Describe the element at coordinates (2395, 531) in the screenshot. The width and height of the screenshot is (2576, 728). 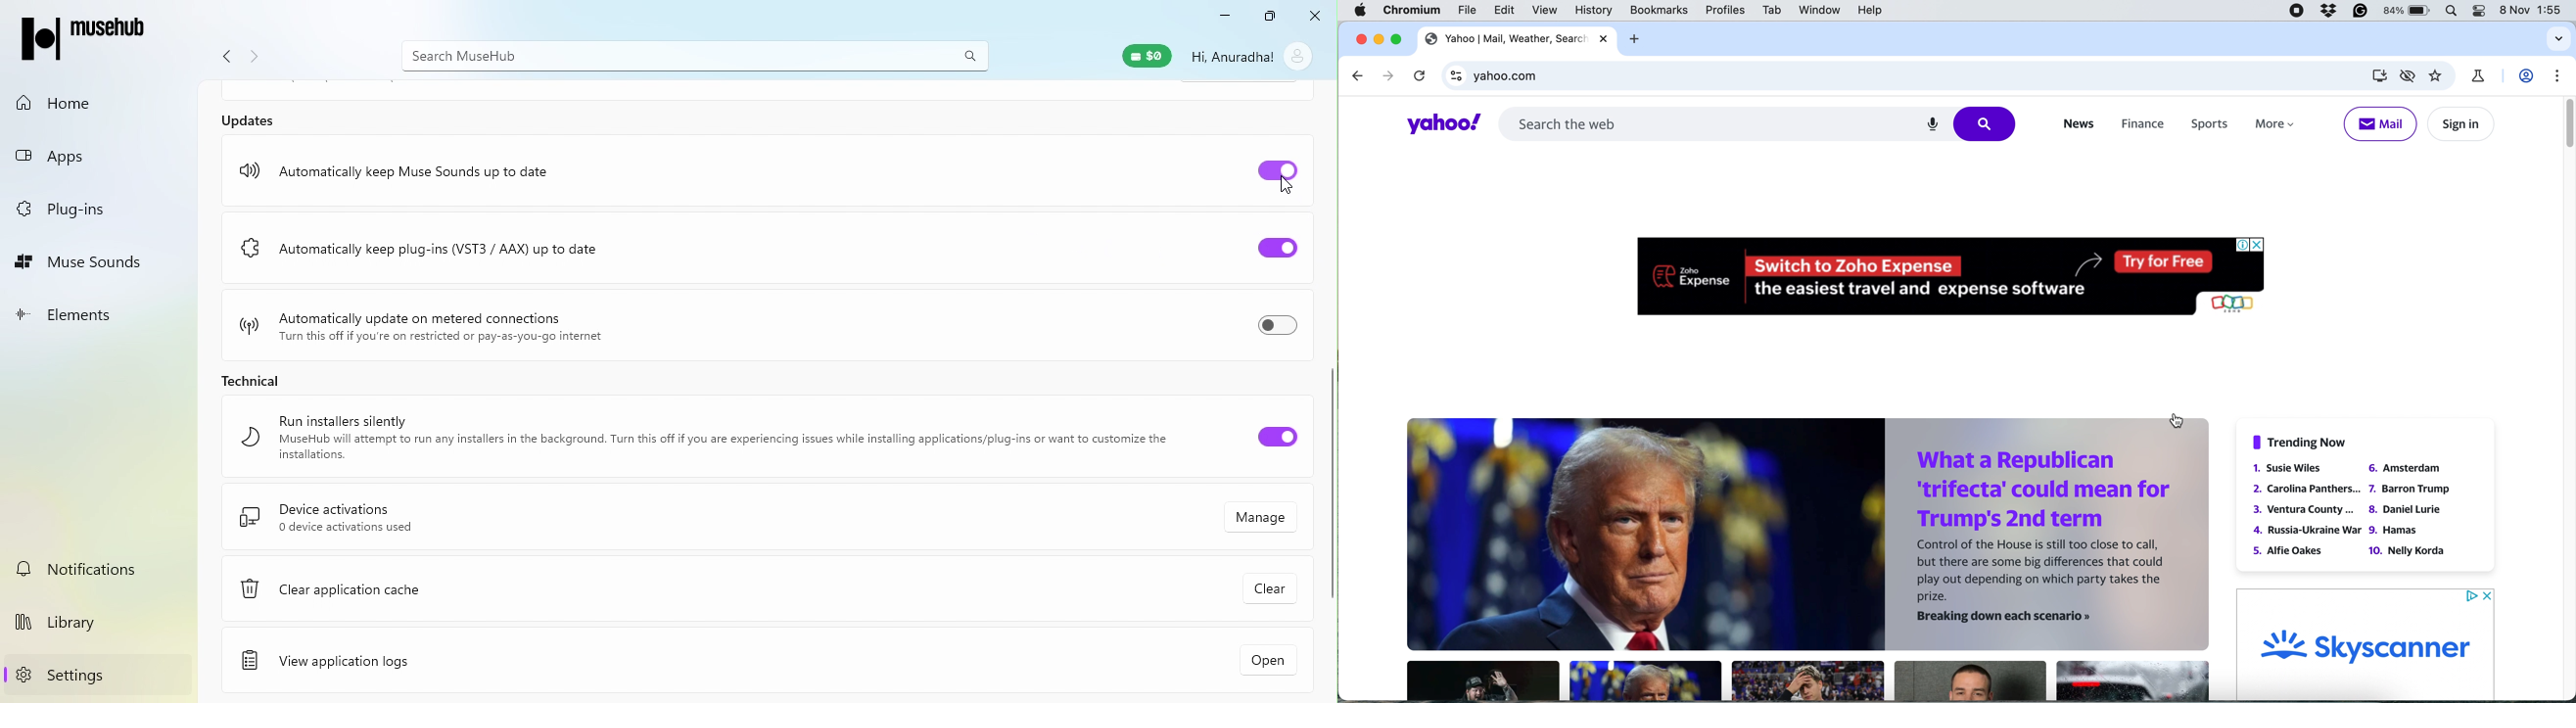
I see `Hamas` at that location.